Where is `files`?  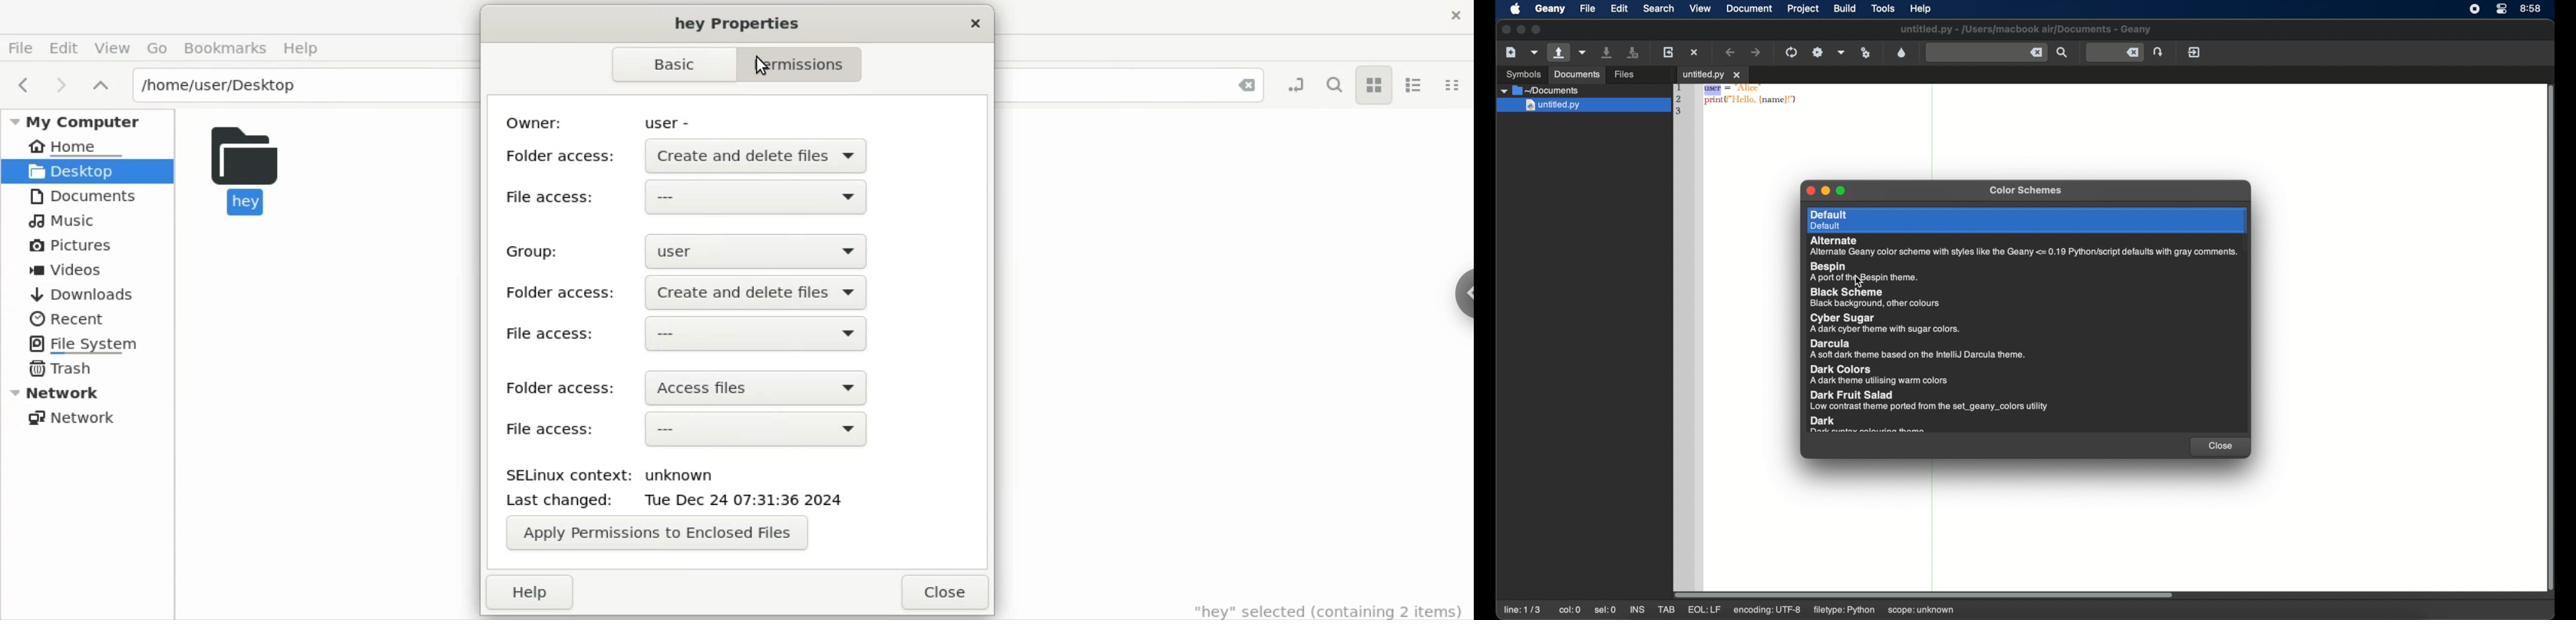 files is located at coordinates (1625, 75).